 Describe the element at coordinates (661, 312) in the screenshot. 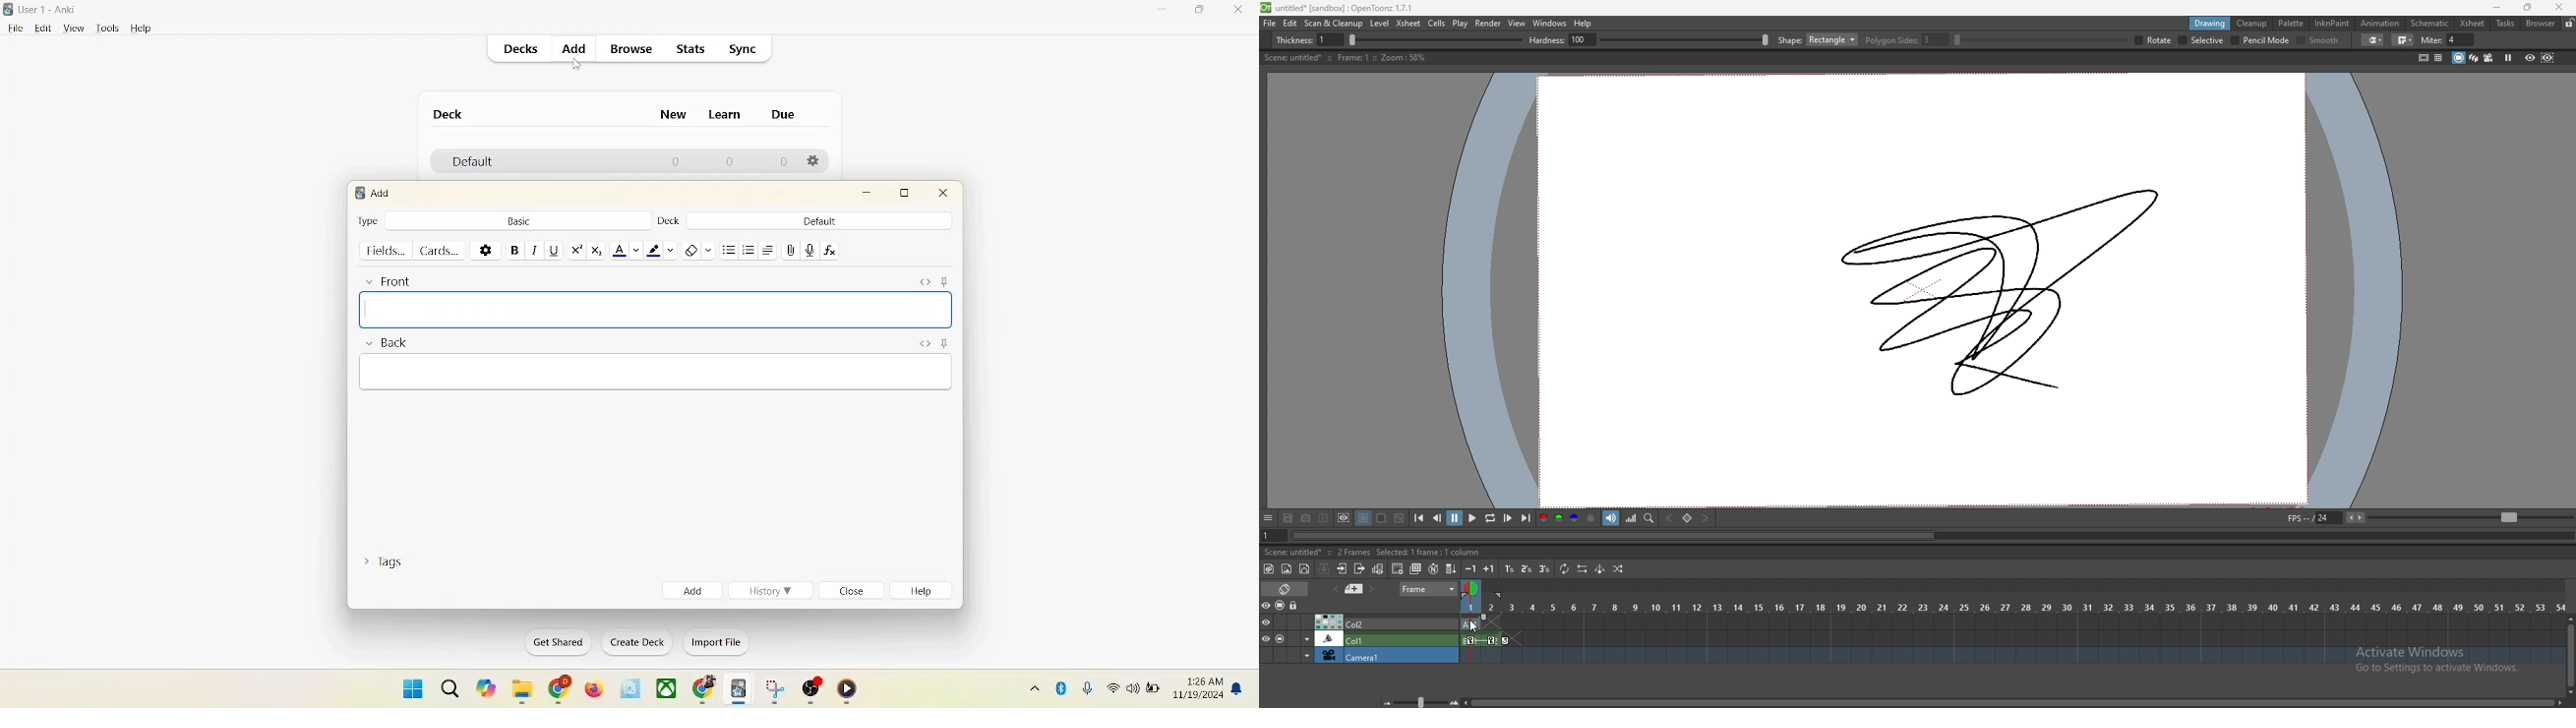

I see `blankspace` at that location.